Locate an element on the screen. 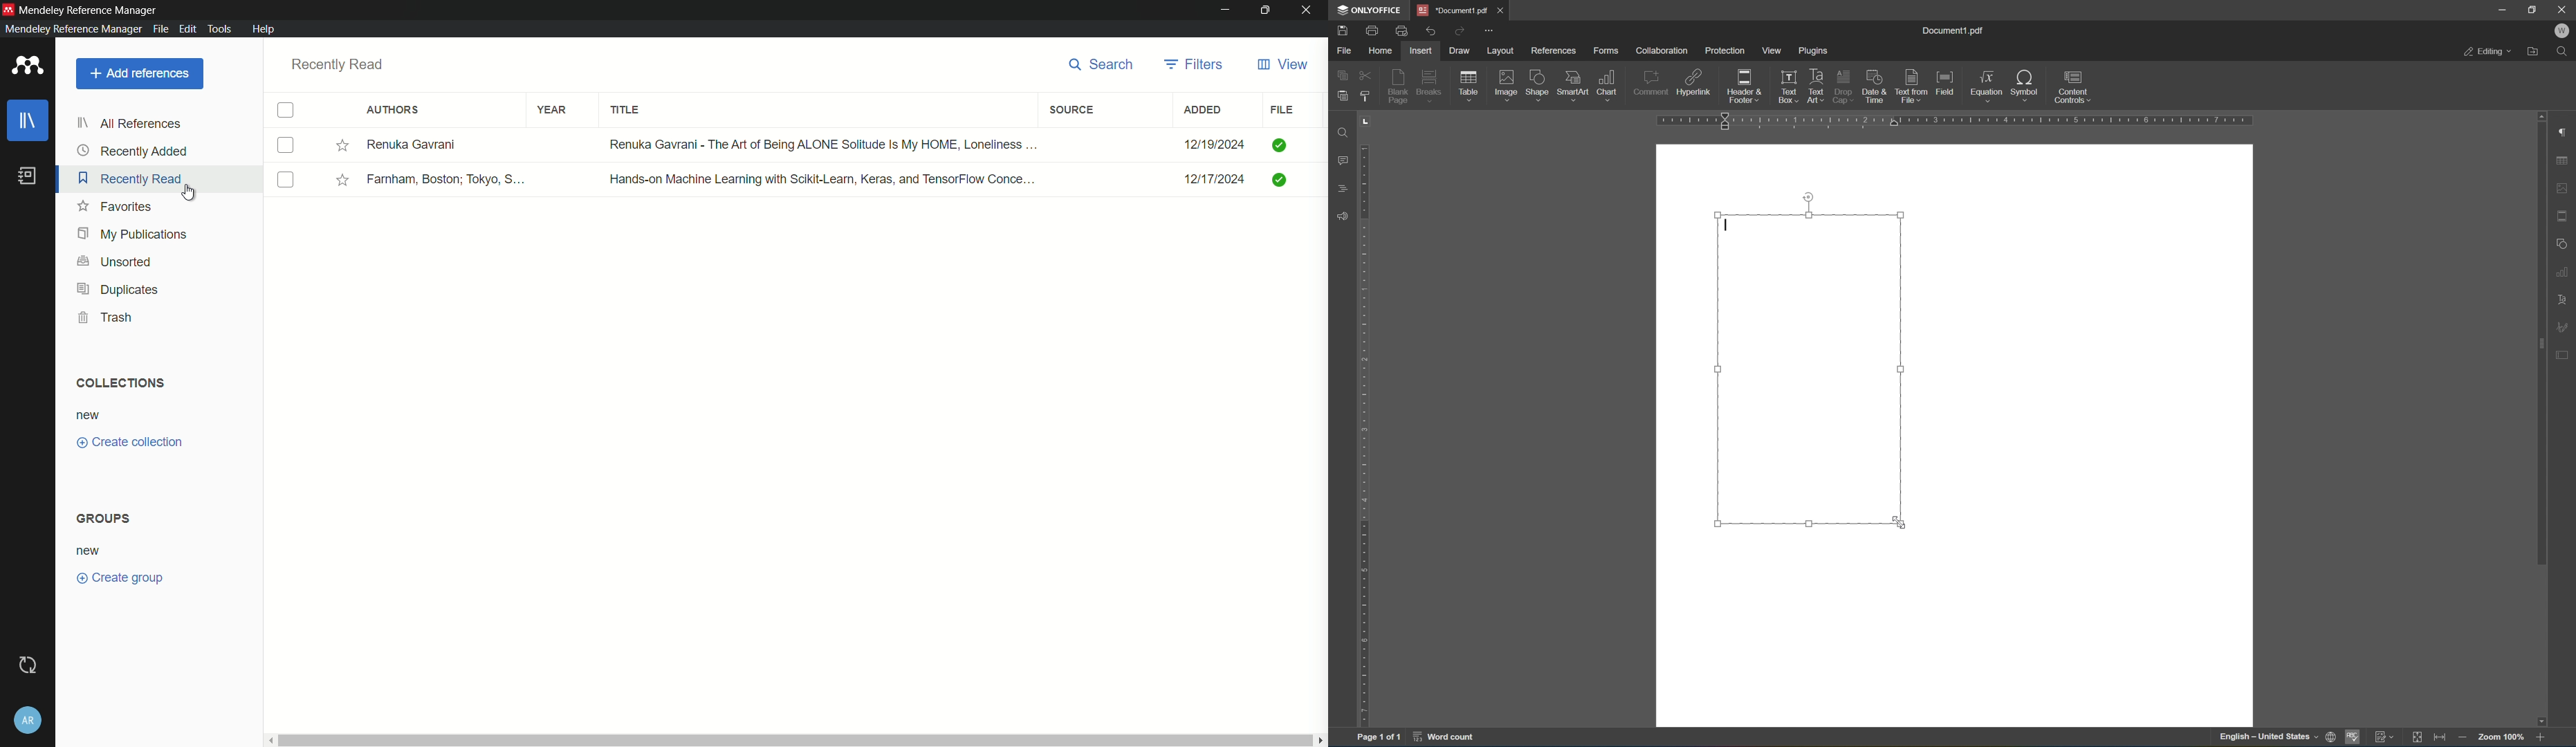  insert is located at coordinates (1420, 51).